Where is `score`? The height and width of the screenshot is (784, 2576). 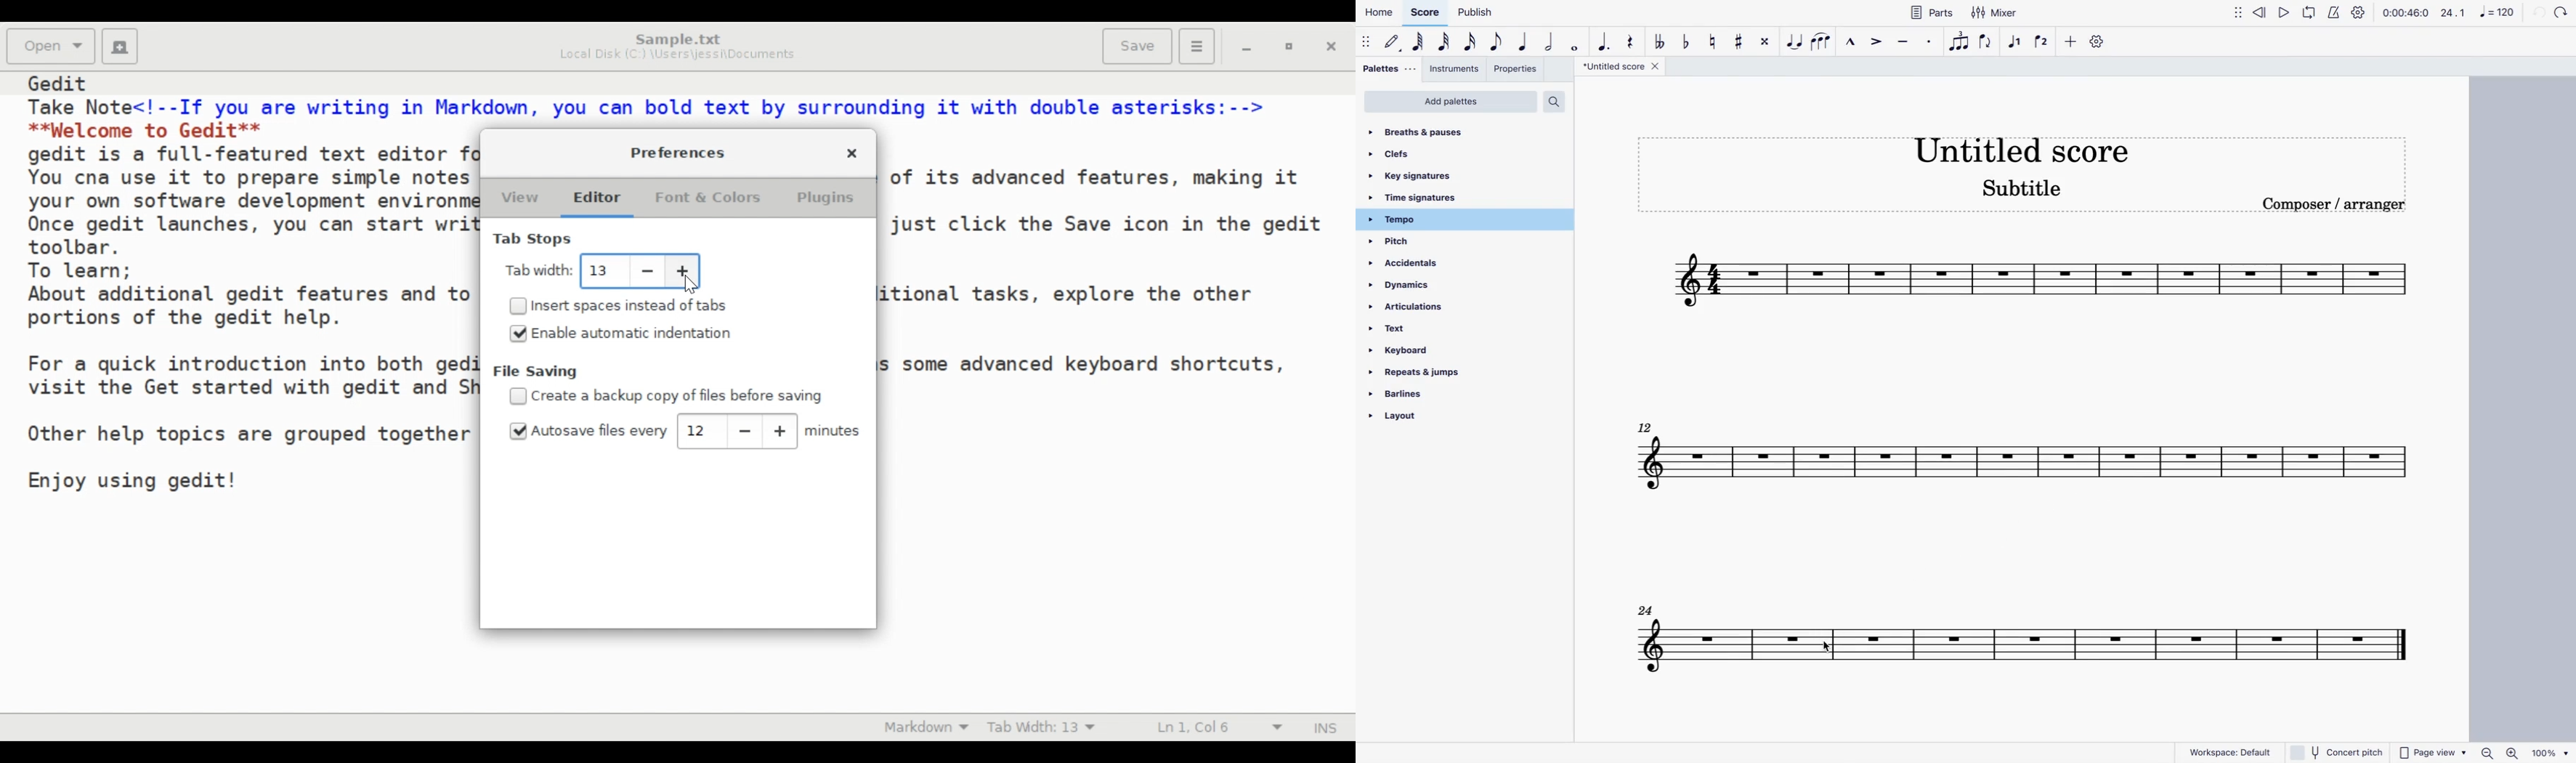
score is located at coordinates (2036, 283).